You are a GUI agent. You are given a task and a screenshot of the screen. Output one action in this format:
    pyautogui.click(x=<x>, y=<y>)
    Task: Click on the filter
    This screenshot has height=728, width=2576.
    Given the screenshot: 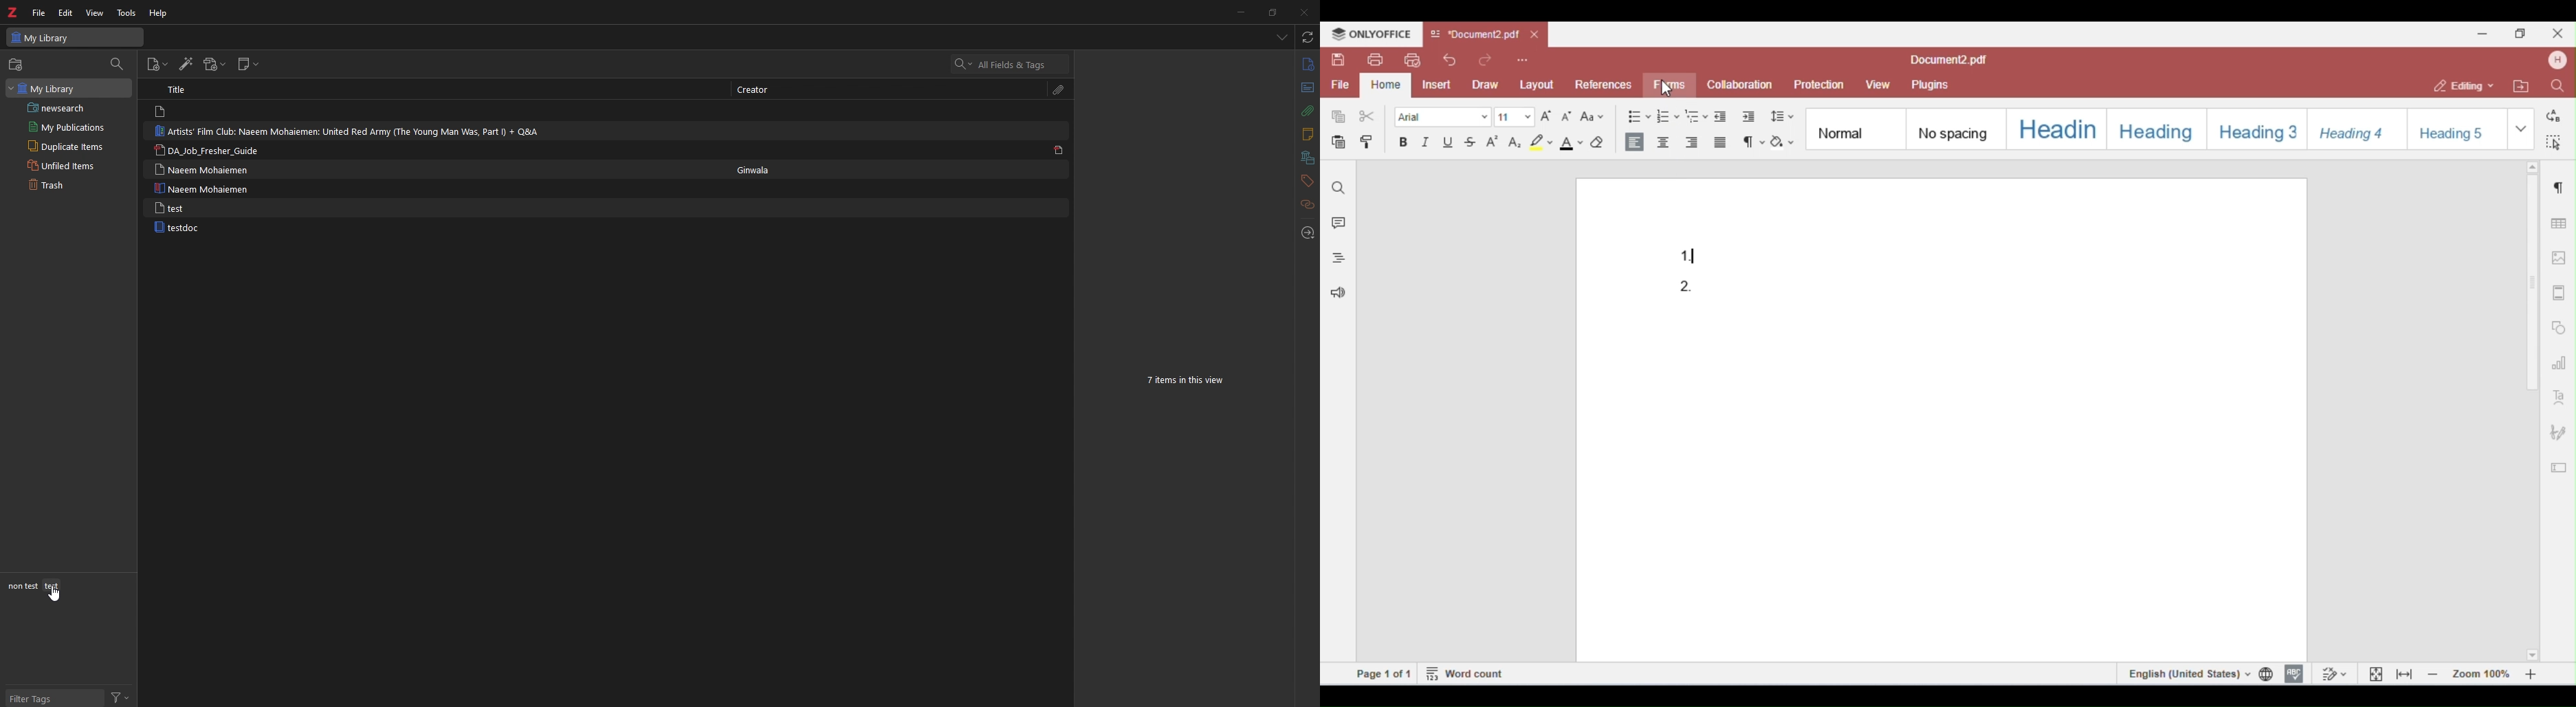 What is the action you would take?
    pyautogui.click(x=121, y=697)
    